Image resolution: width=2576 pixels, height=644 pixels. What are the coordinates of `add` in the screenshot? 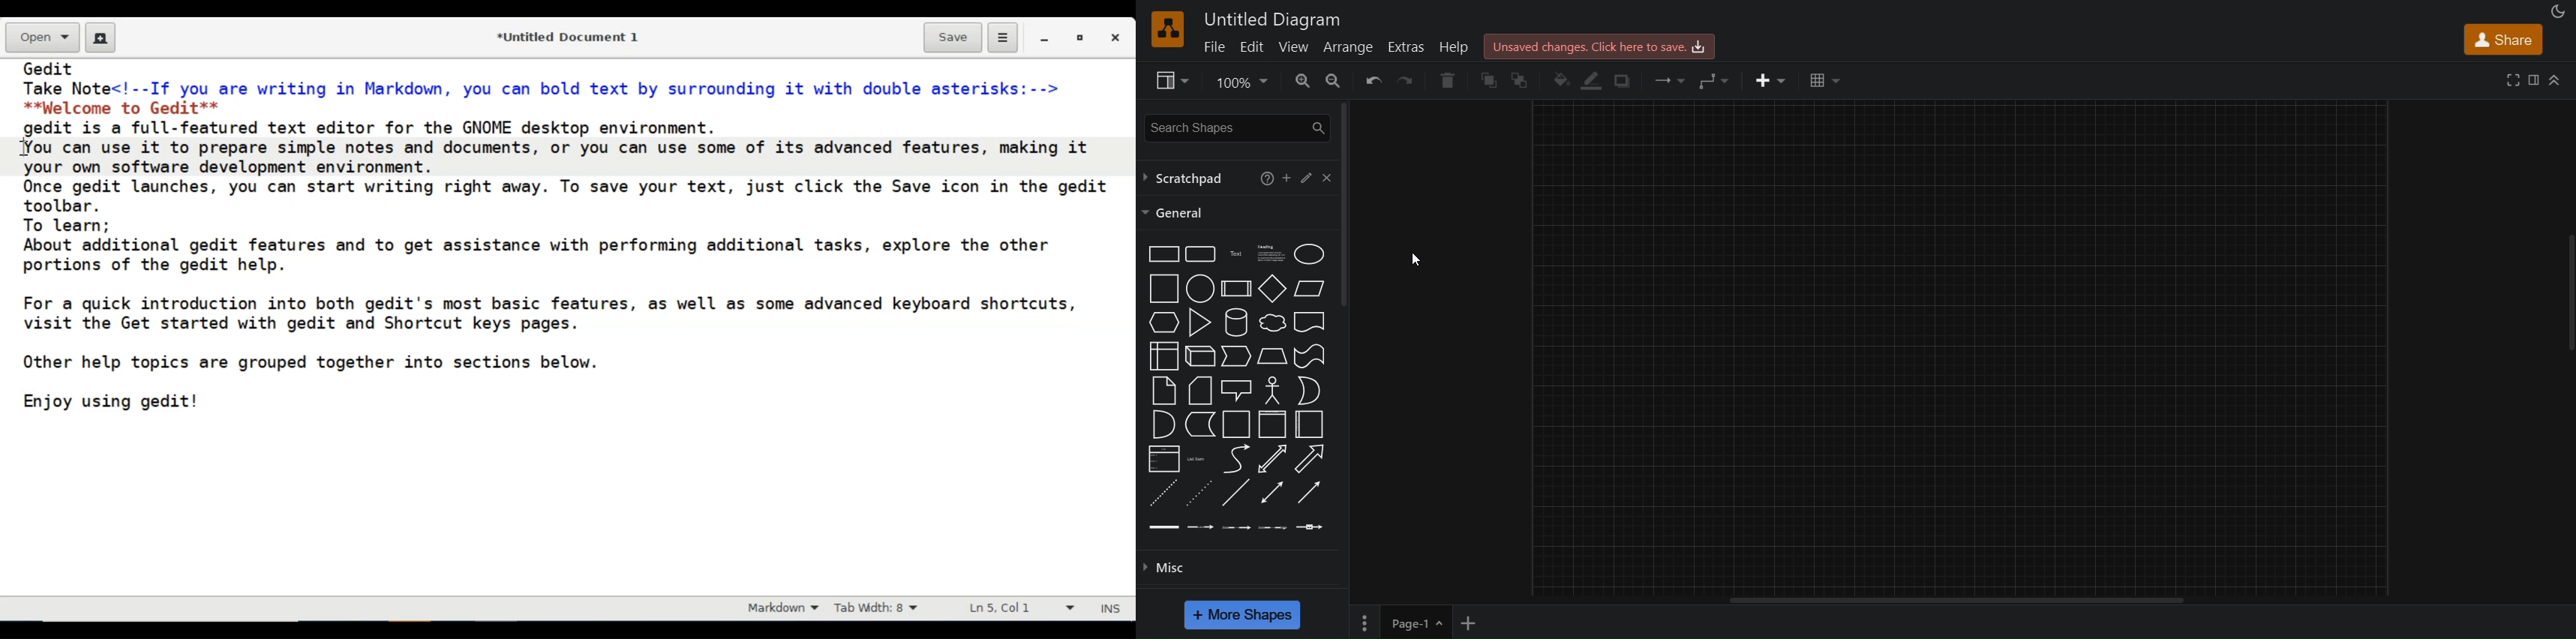 It's located at (1290, 180).